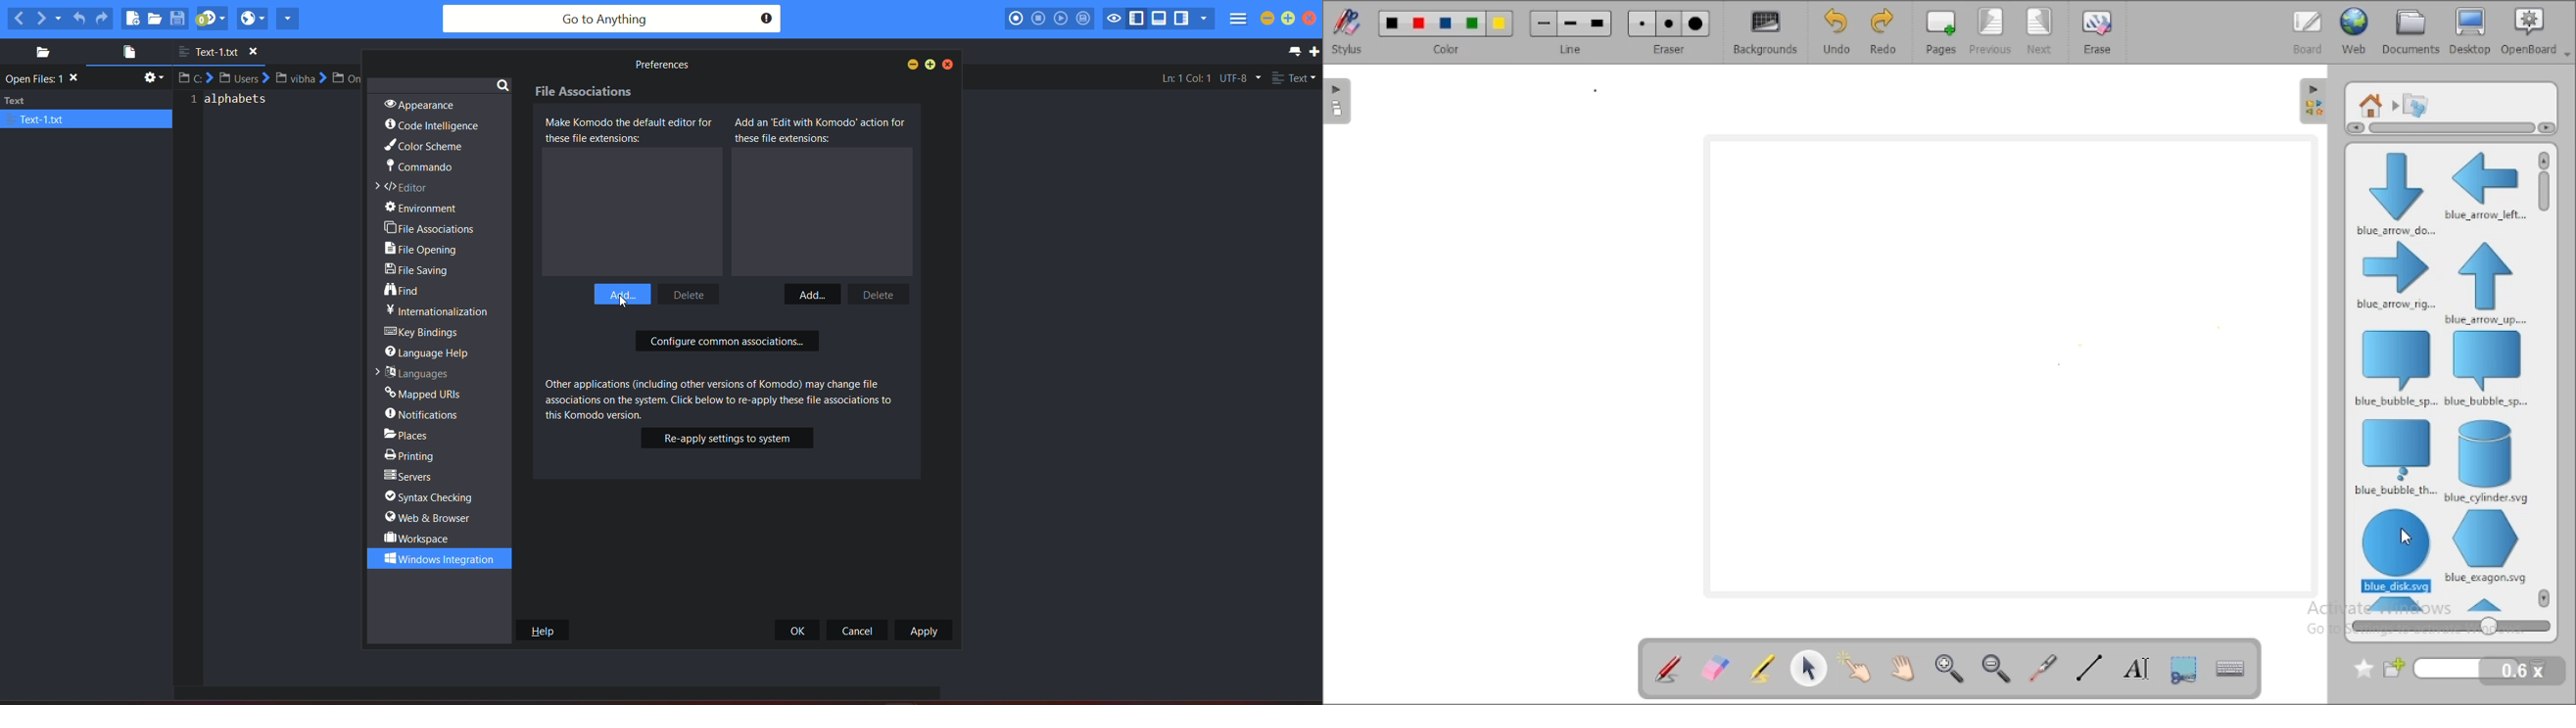 The image size is (2576, 728). Describe the element at coordinates (422, 147) in the screenshot. I see `color scheme` at that location.